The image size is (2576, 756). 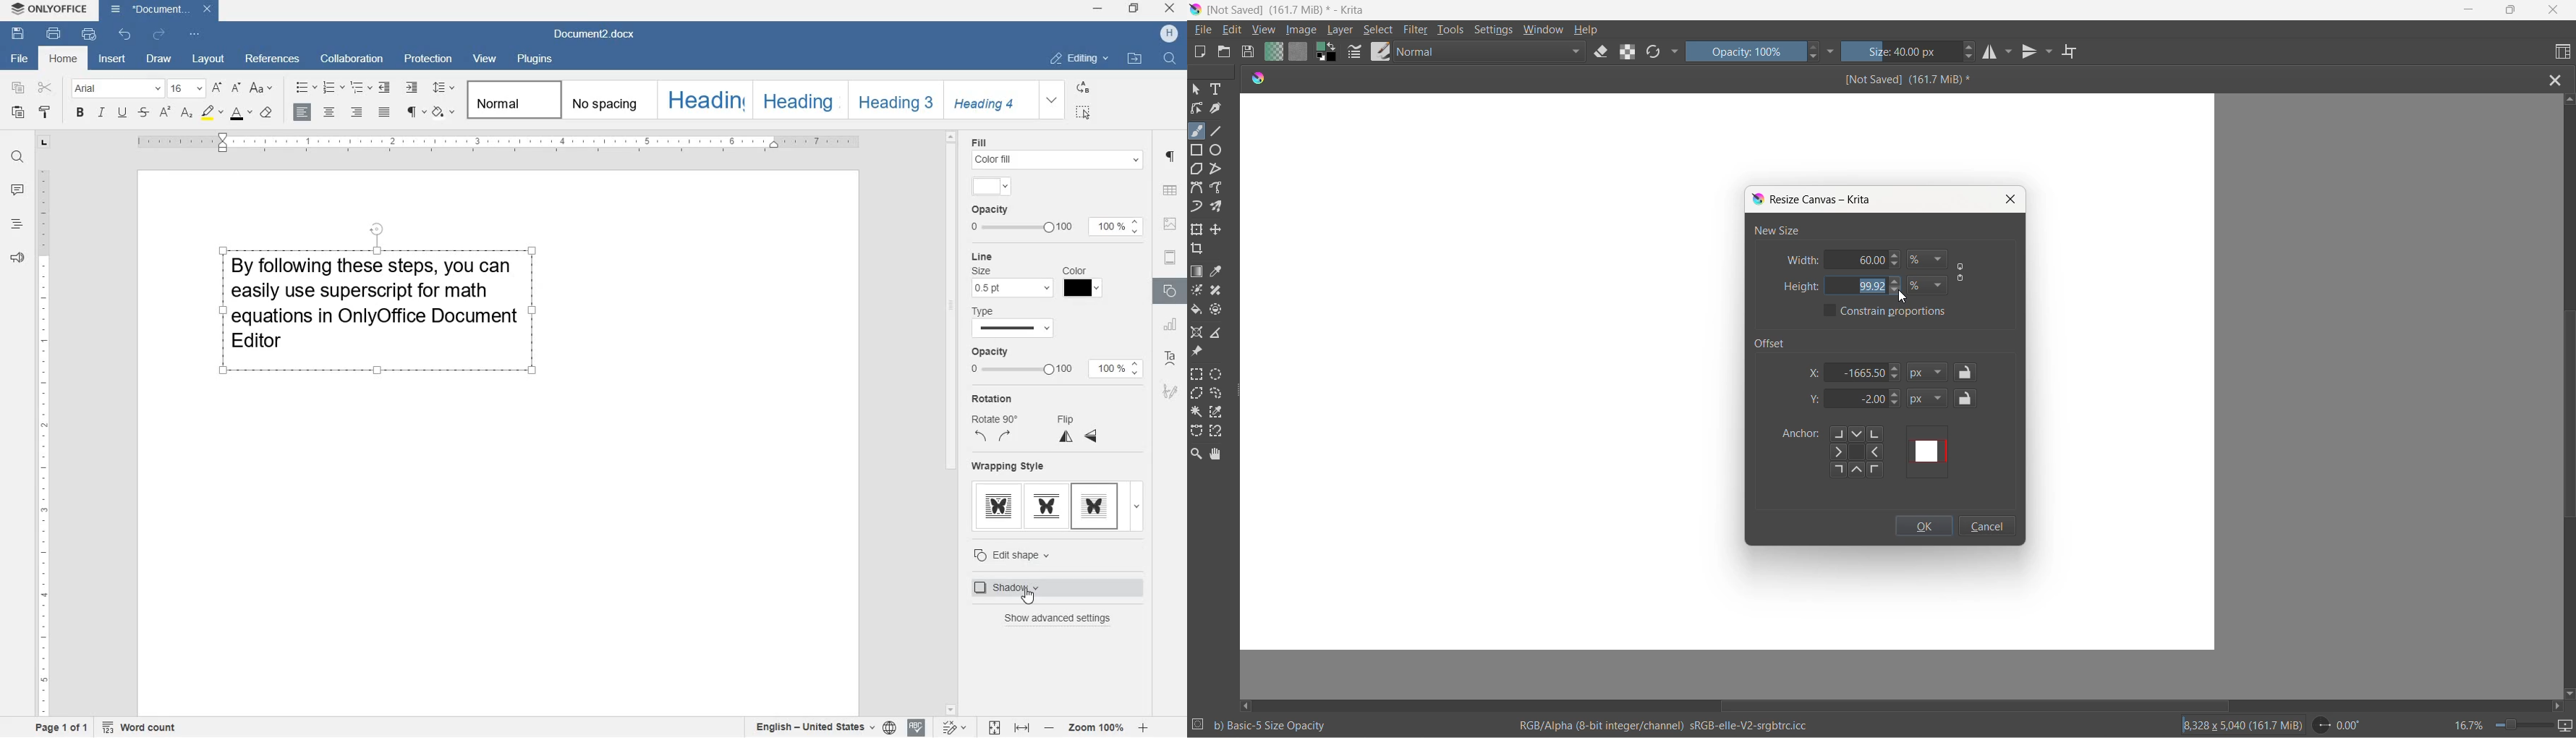 What do you see at coordinates (1218, 90) in the screenshot?
I see `text tool` at bounding box center [1218, 90].